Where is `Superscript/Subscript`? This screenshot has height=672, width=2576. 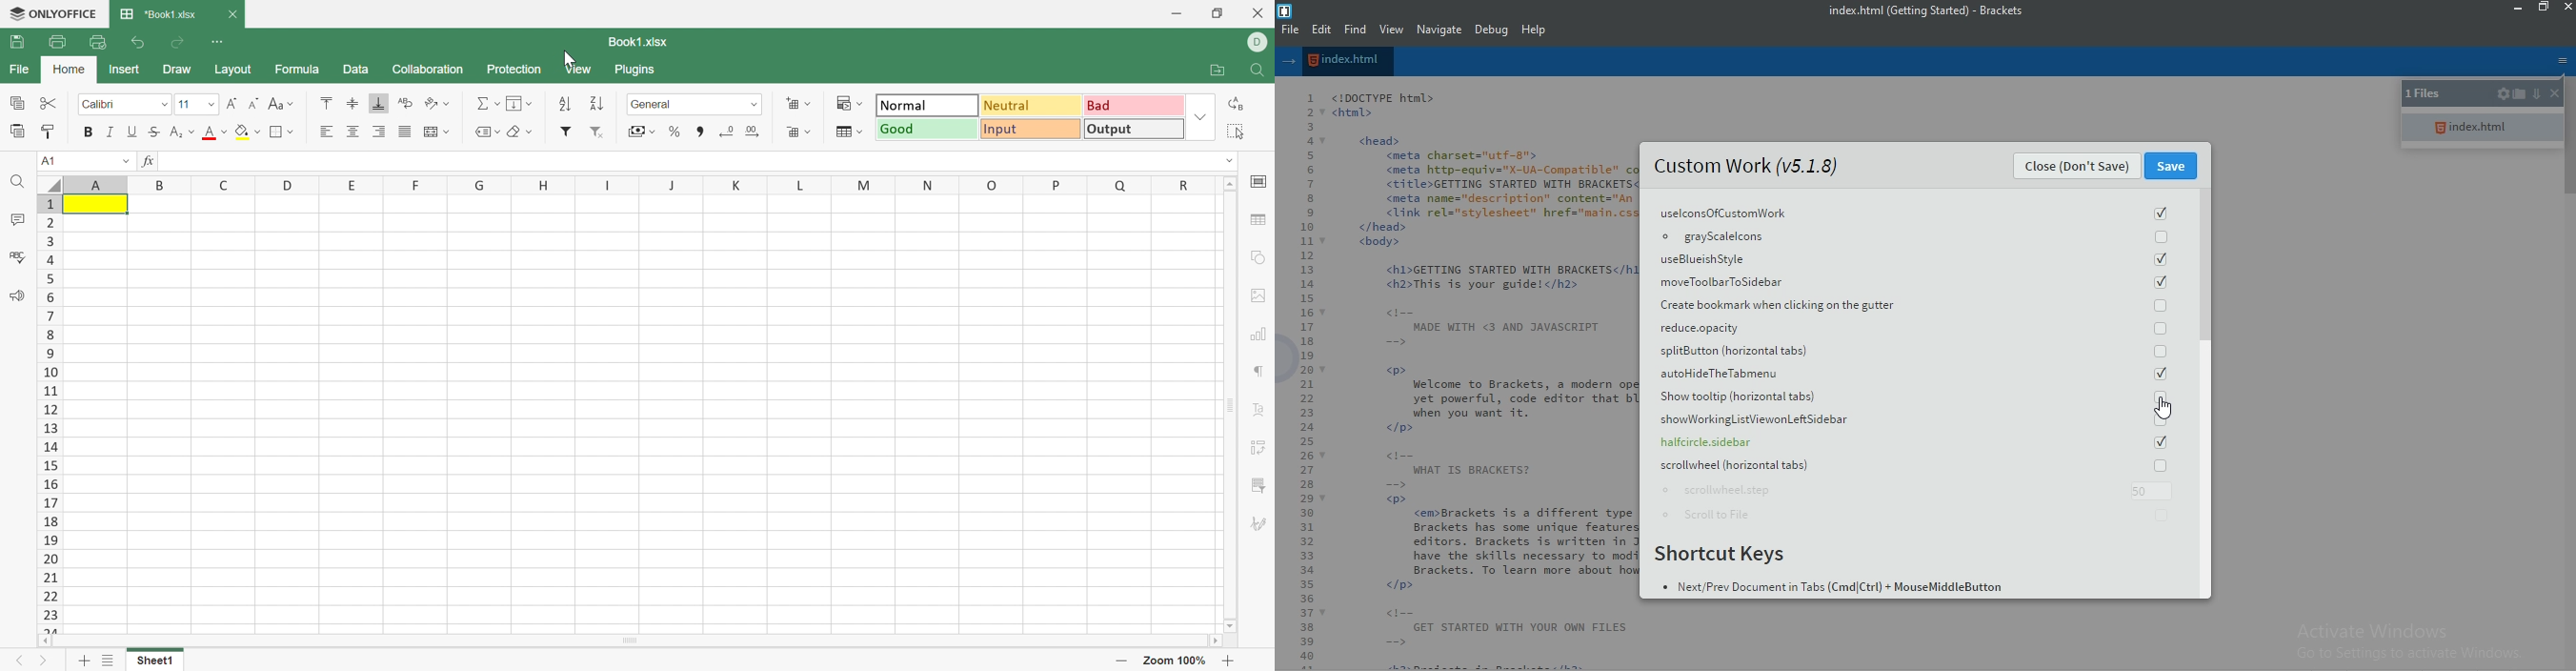
Superscript/Subscript is located at coordinates (183, 130).